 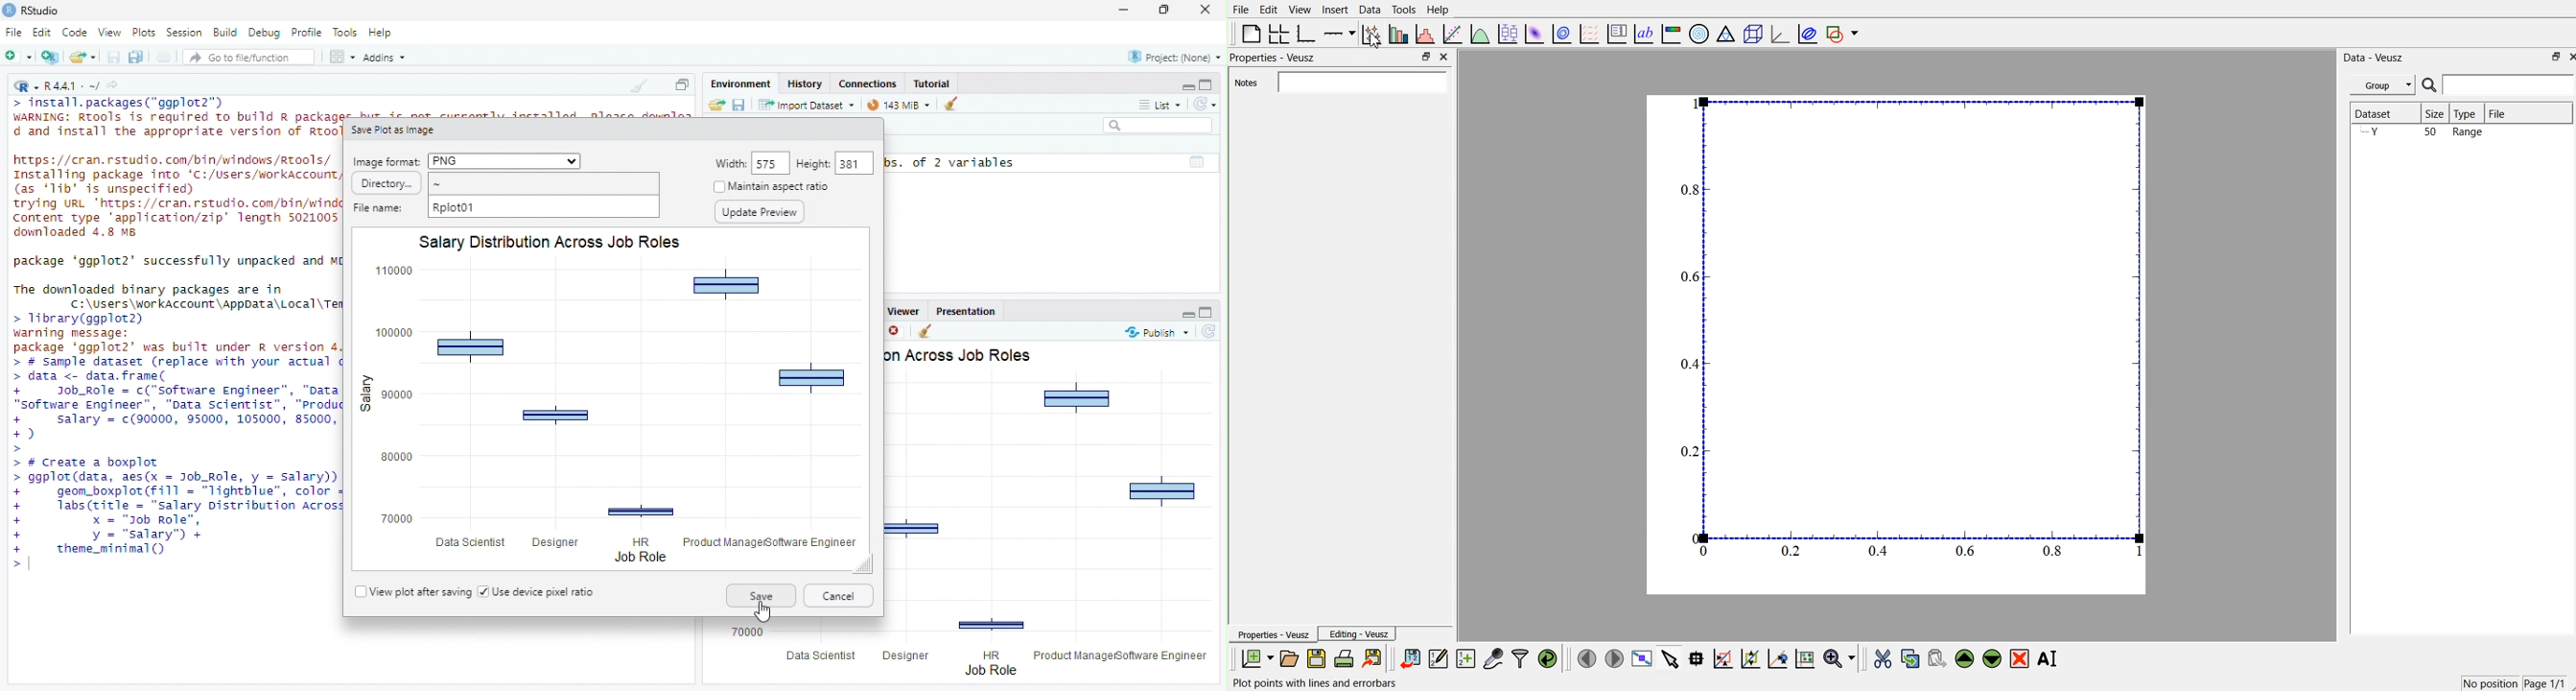 What do you see at coordinates (108, 33) in the screenshot?
I see `View` at bounding box center [108, 33].